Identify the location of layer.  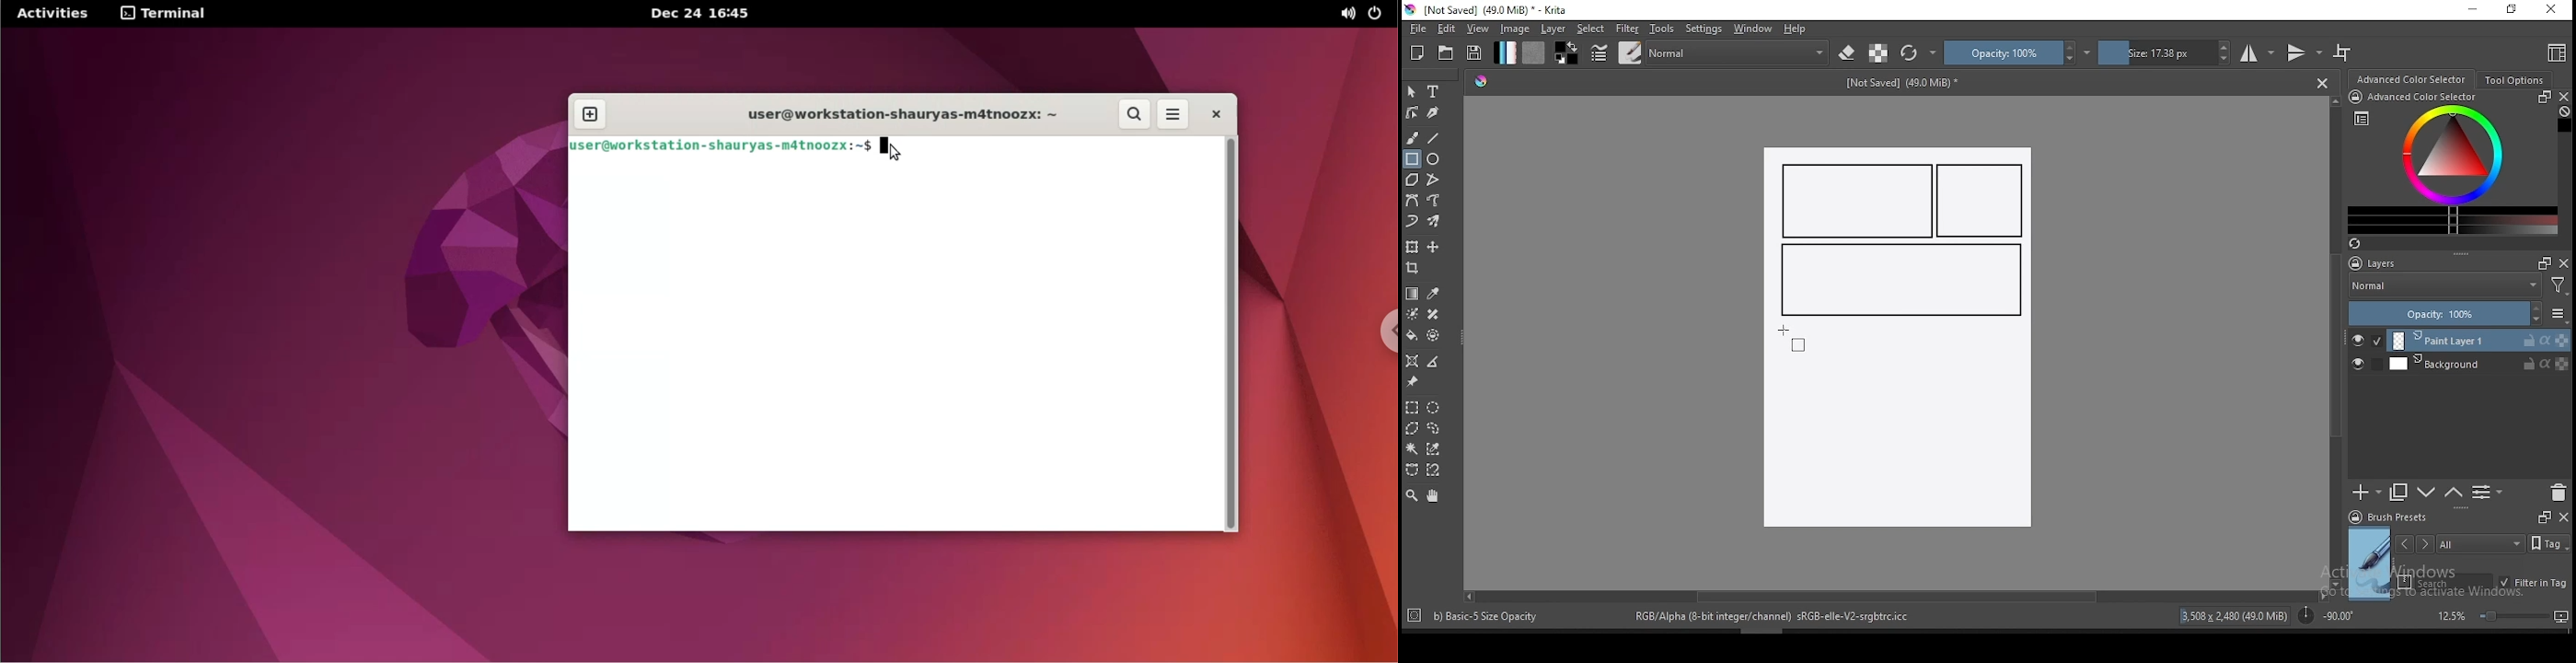
(2479, 341).